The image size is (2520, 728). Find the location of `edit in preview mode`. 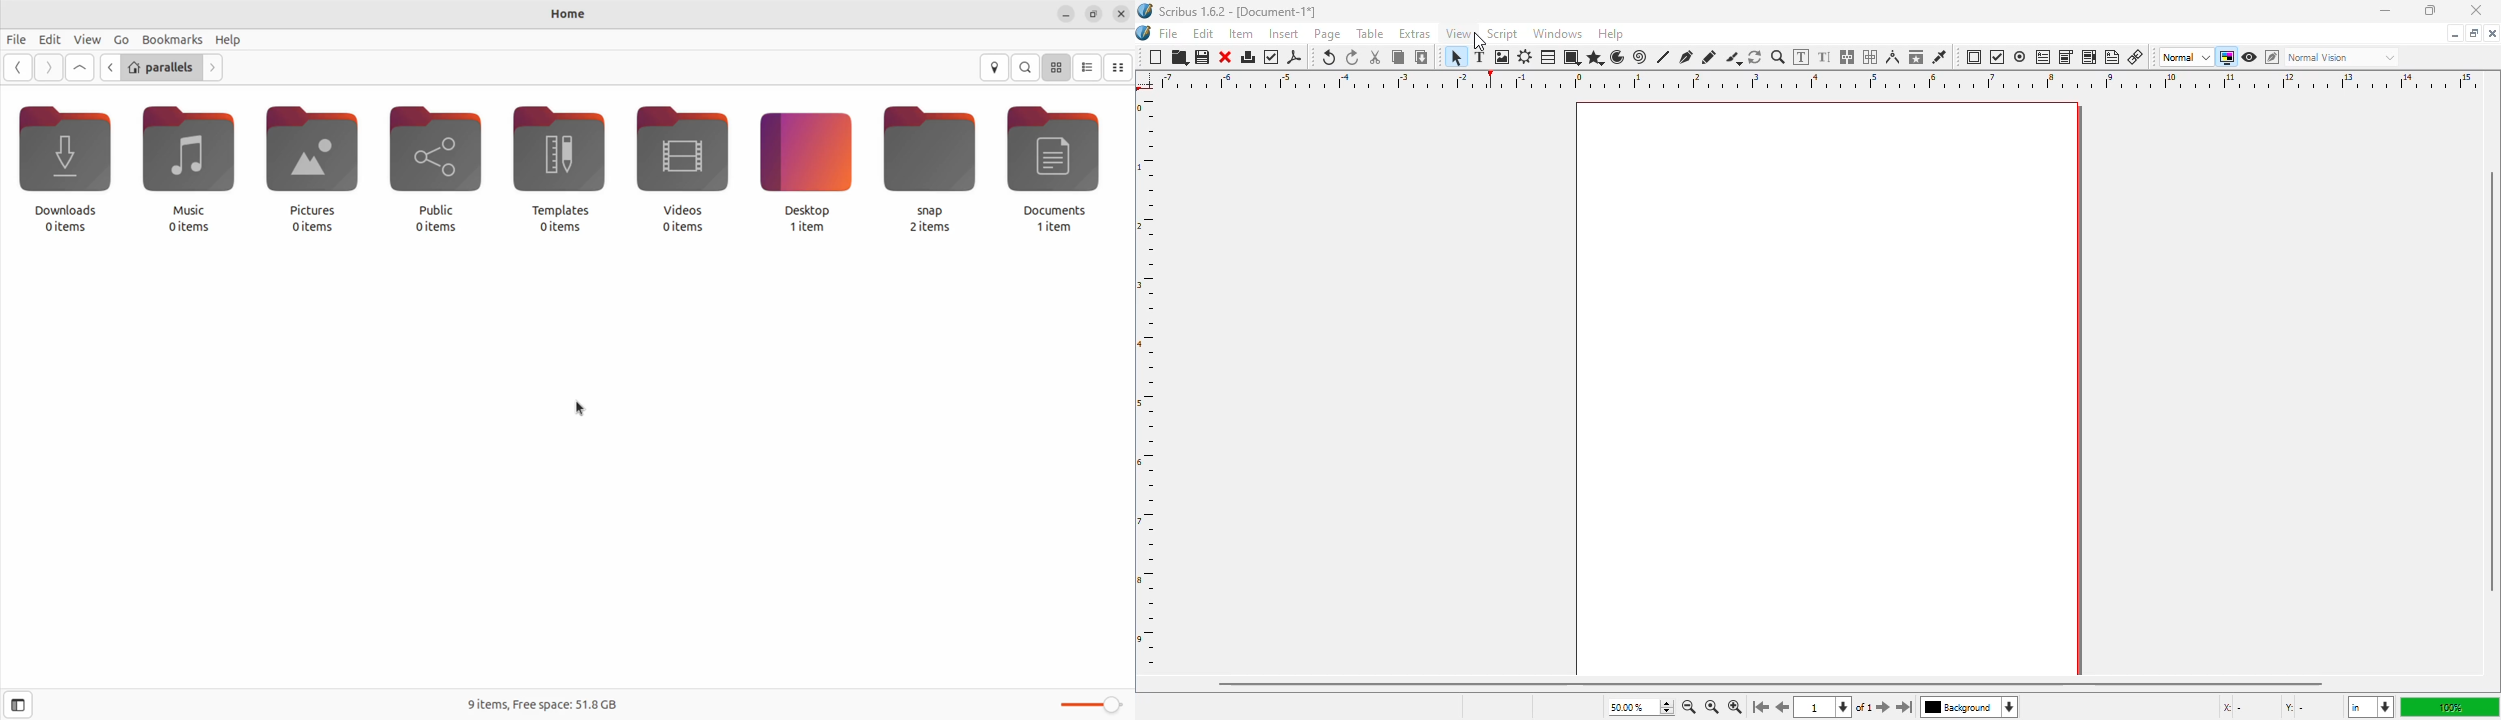

edit in preview mode is located at coordinates (2272, 57).